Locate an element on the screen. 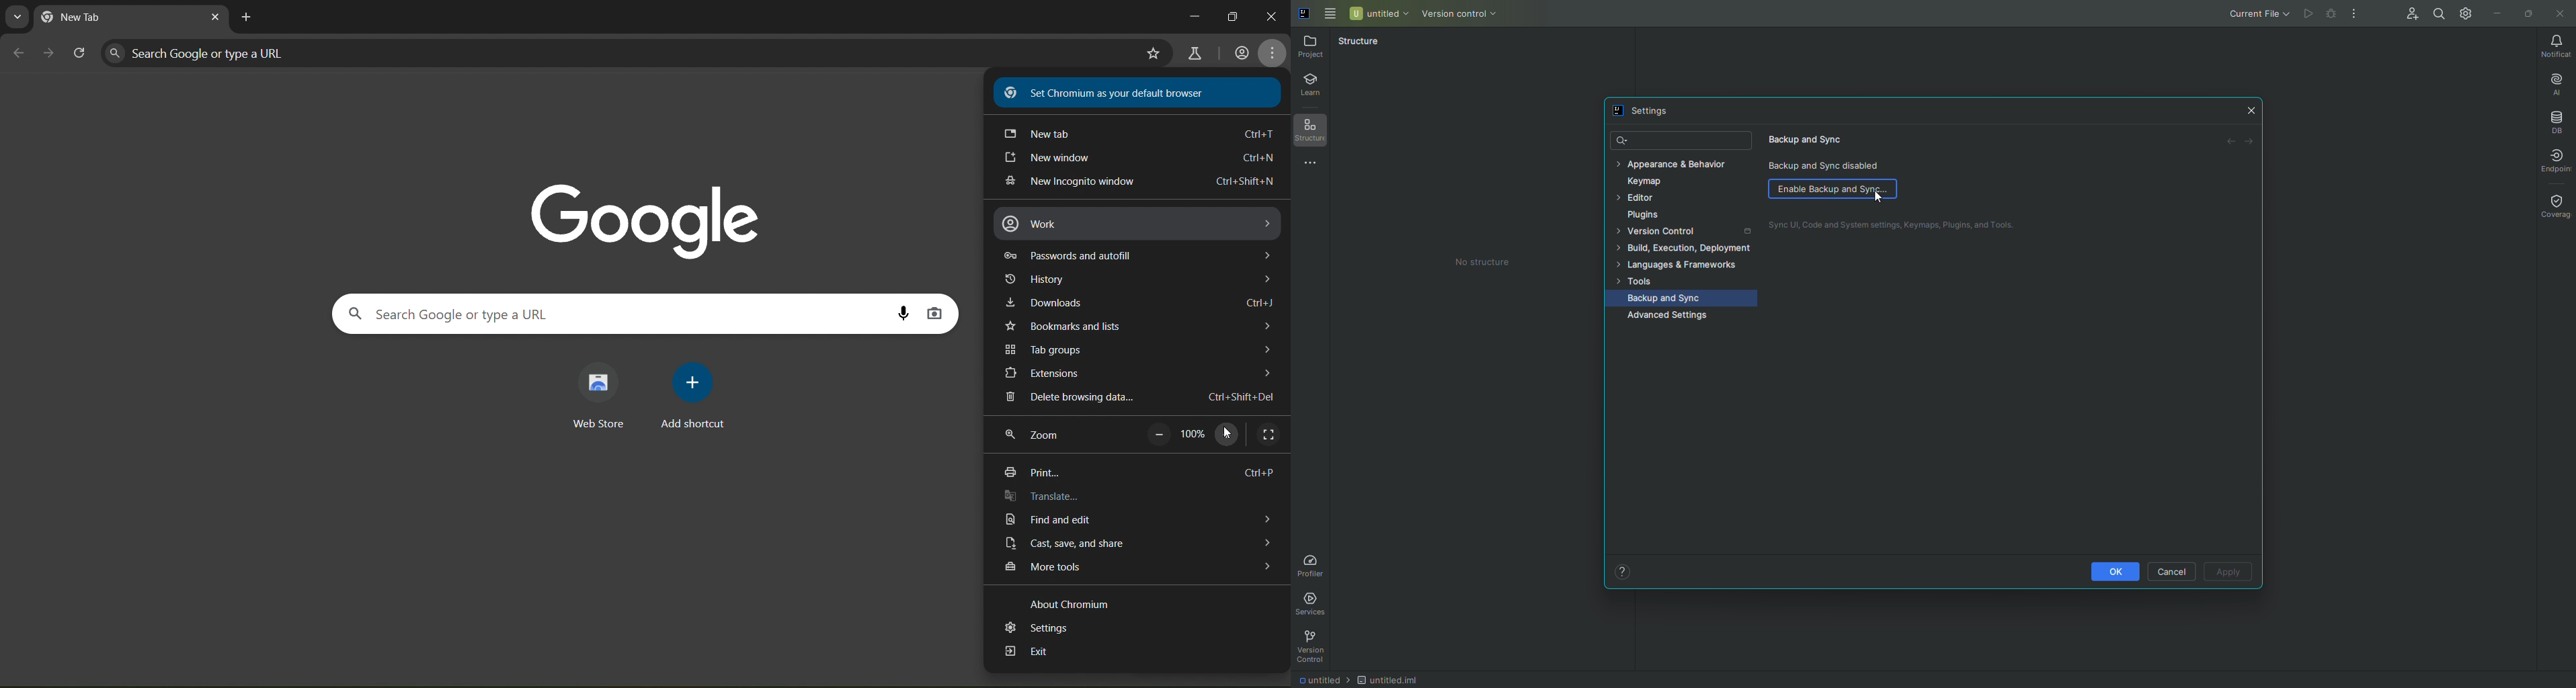 The width and height of the screenshot is (2576, 700). menu is located at coordinates (1274, 52).